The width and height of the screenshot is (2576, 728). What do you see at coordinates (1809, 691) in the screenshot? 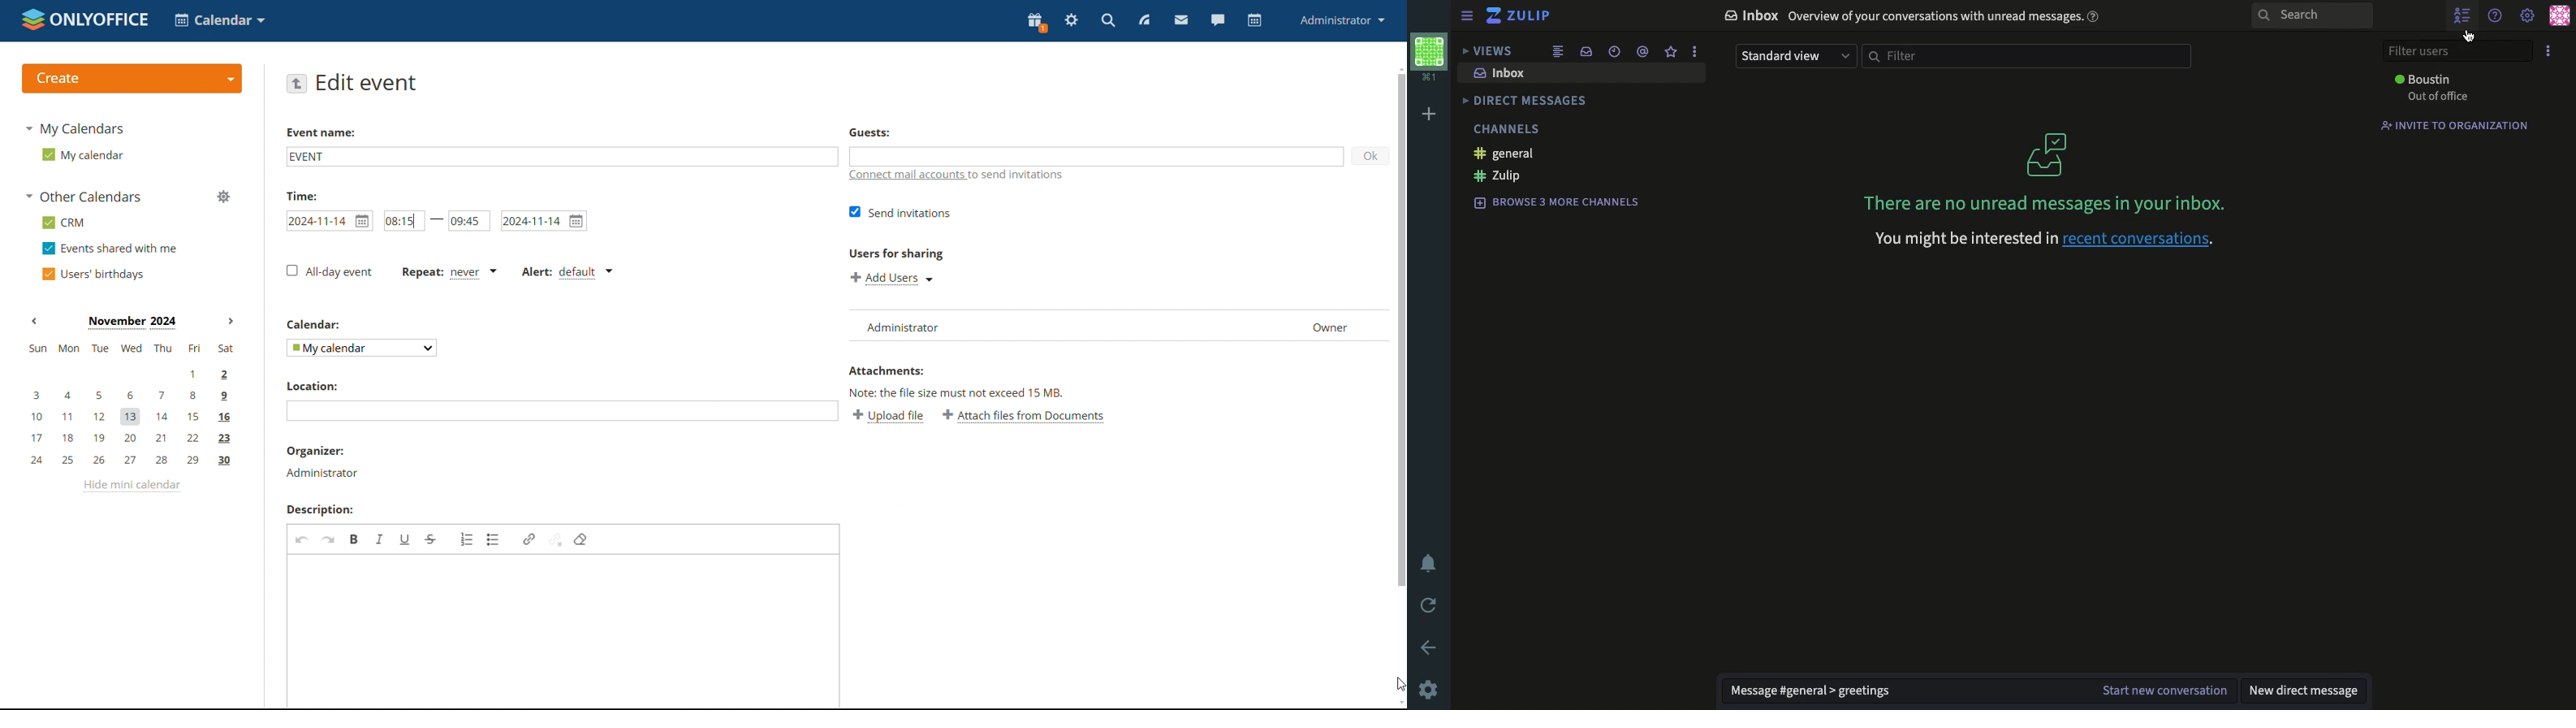
I see `message general greetings` at bounding box center [1809, 691].